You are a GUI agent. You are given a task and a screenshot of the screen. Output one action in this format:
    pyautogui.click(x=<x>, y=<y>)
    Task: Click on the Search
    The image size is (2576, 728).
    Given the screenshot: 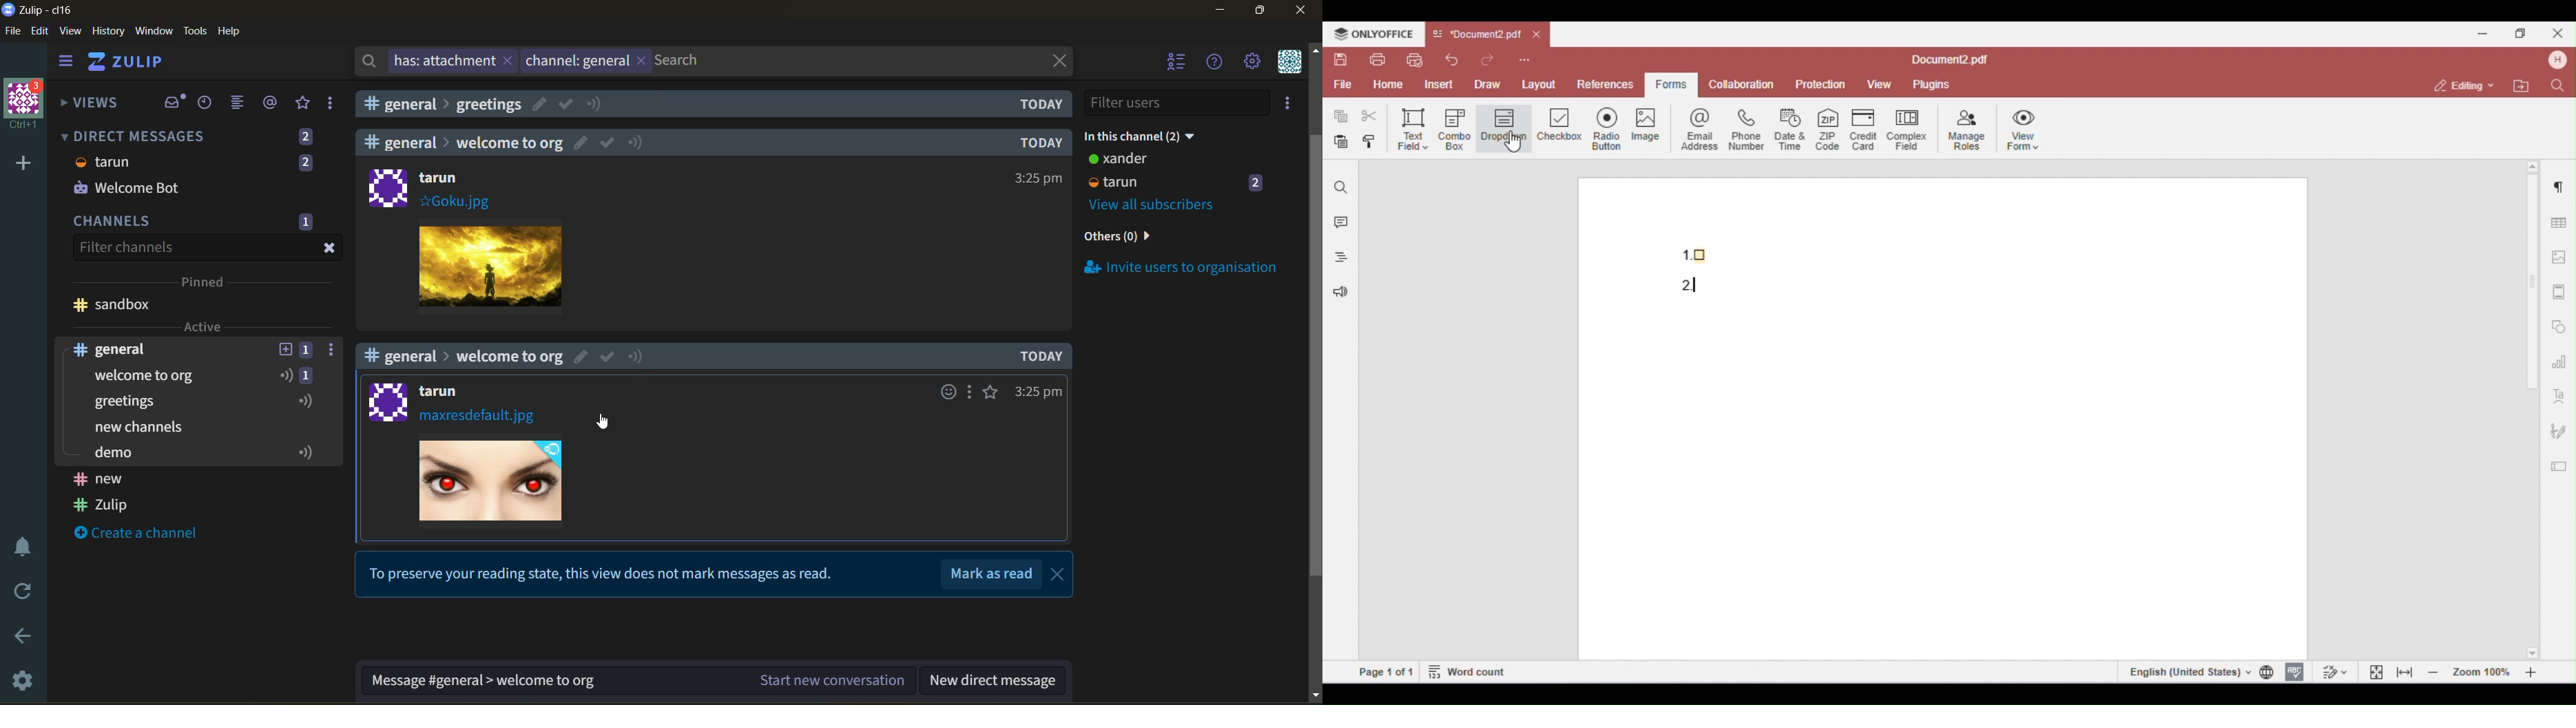 What is the action you would take?
    pyautogui.click(x=678, y=60)
    